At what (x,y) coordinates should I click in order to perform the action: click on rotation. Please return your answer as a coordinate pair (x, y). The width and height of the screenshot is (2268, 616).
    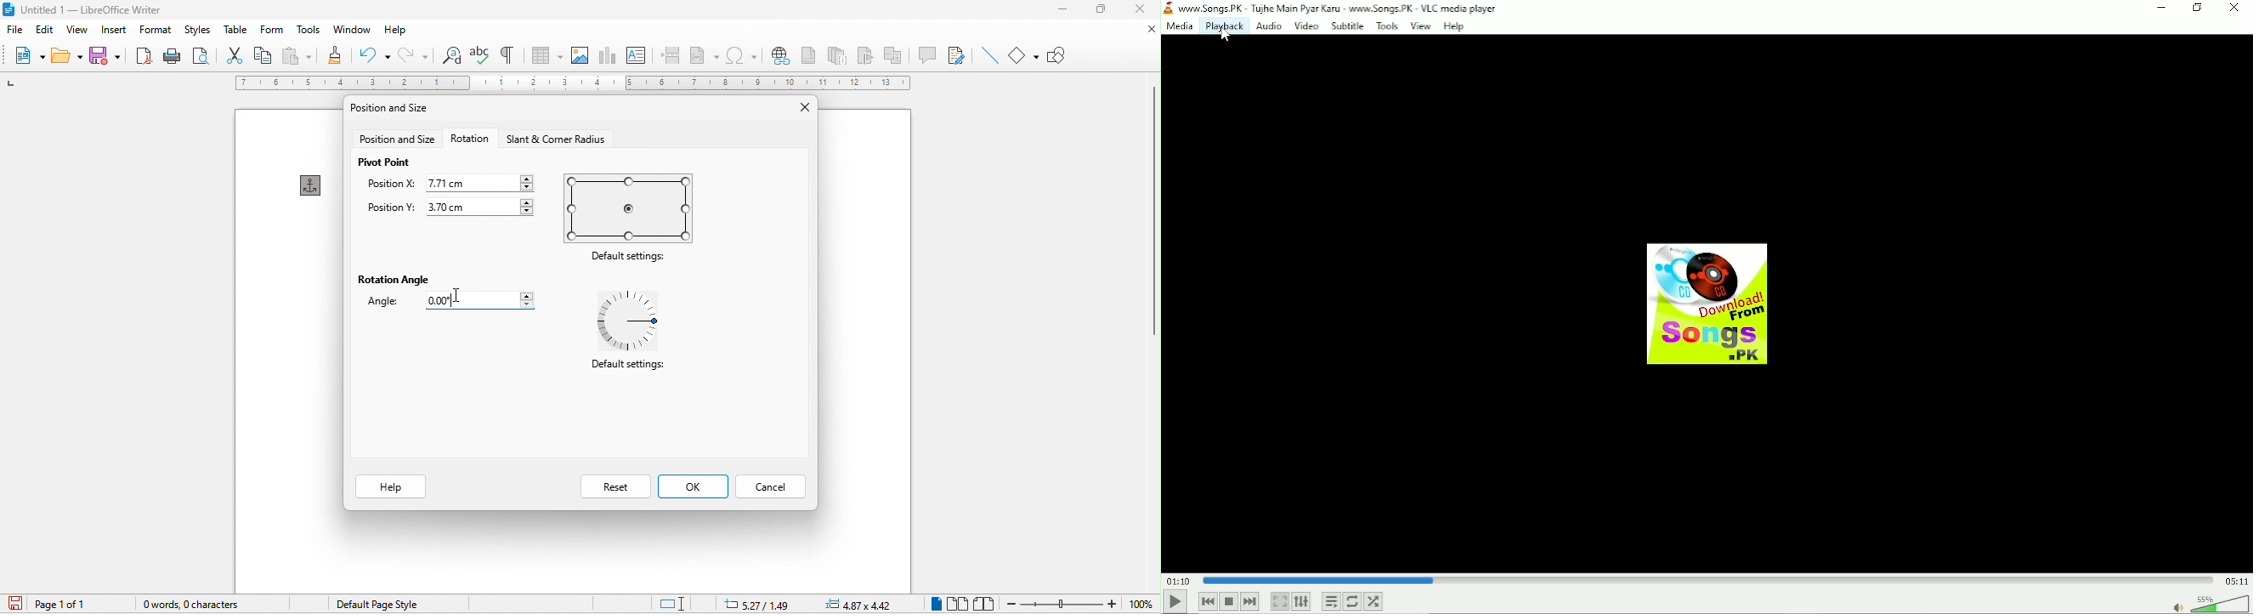
    Looking at the image, I should click on (469, 139).